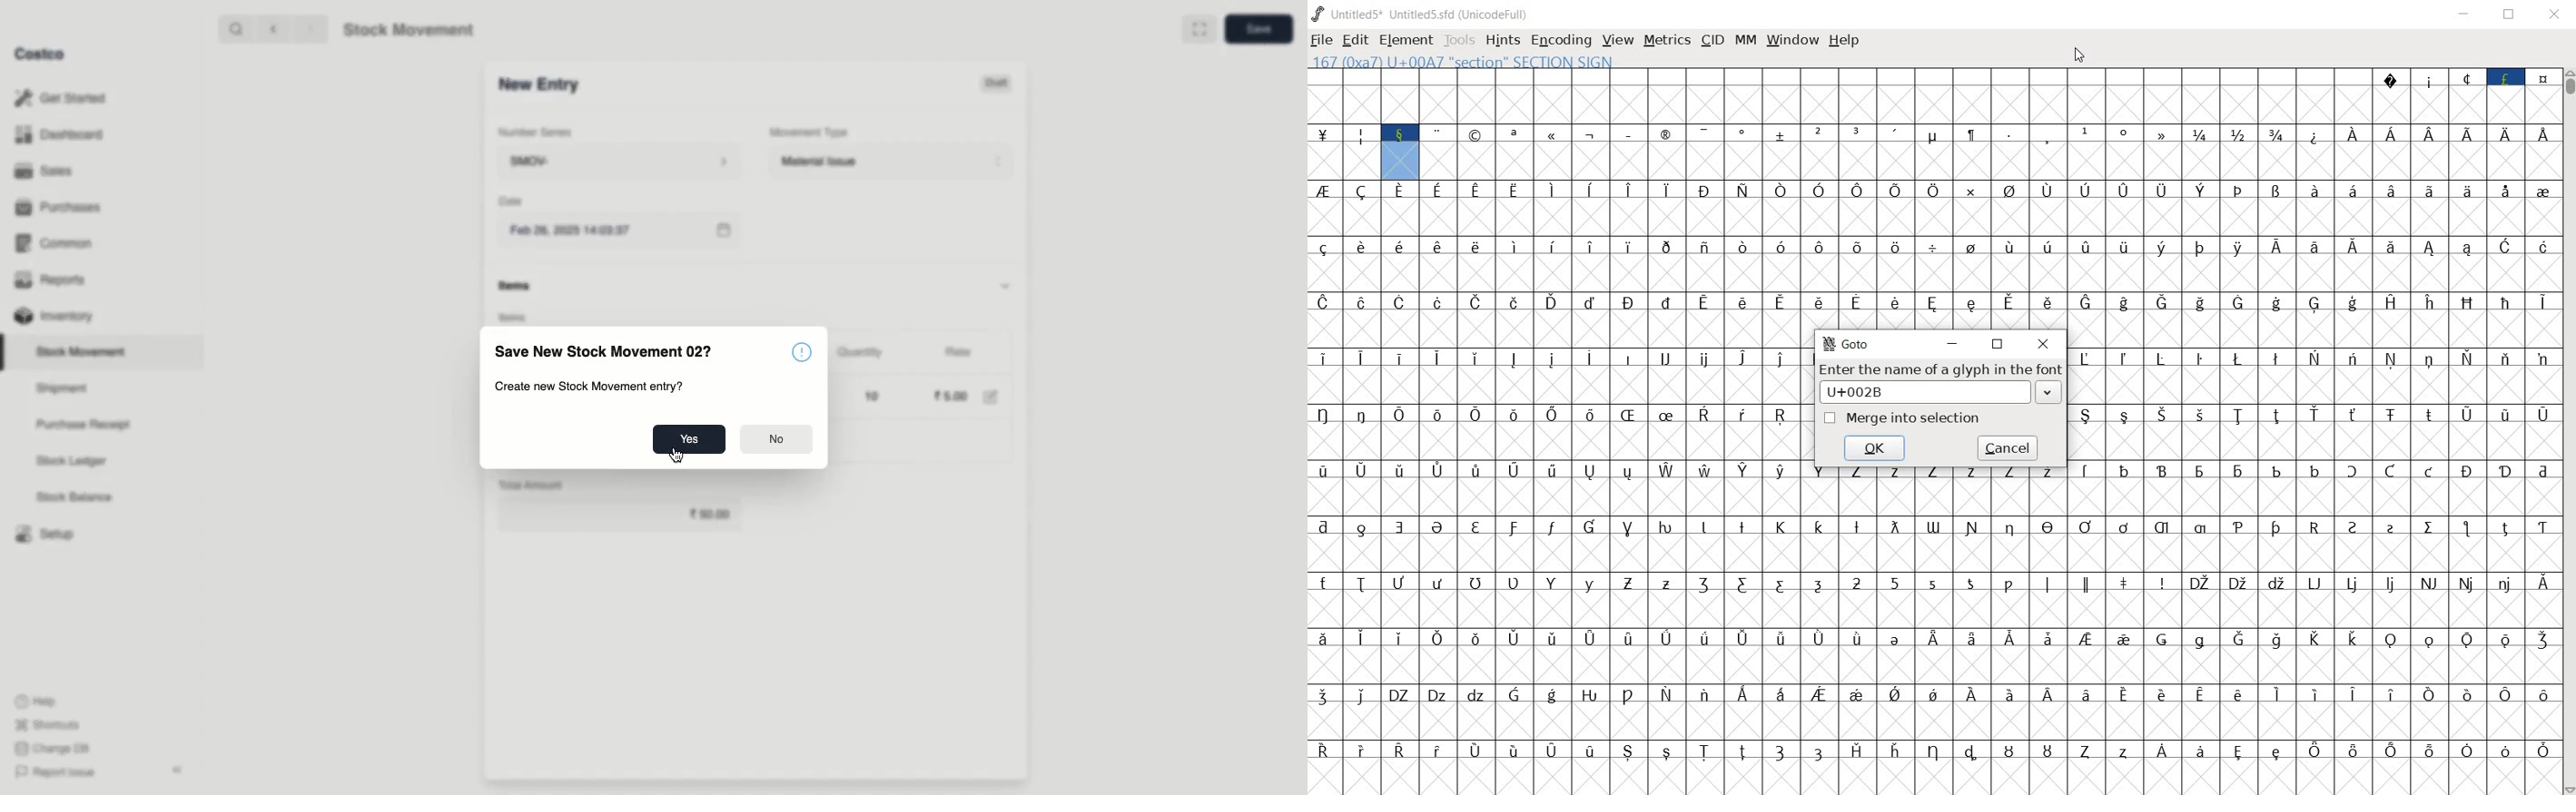 The height and width of the screenshot is (812, 2576). Describe the element at coordinates (37, 699) in the screenshot. I see `Help` at that location.